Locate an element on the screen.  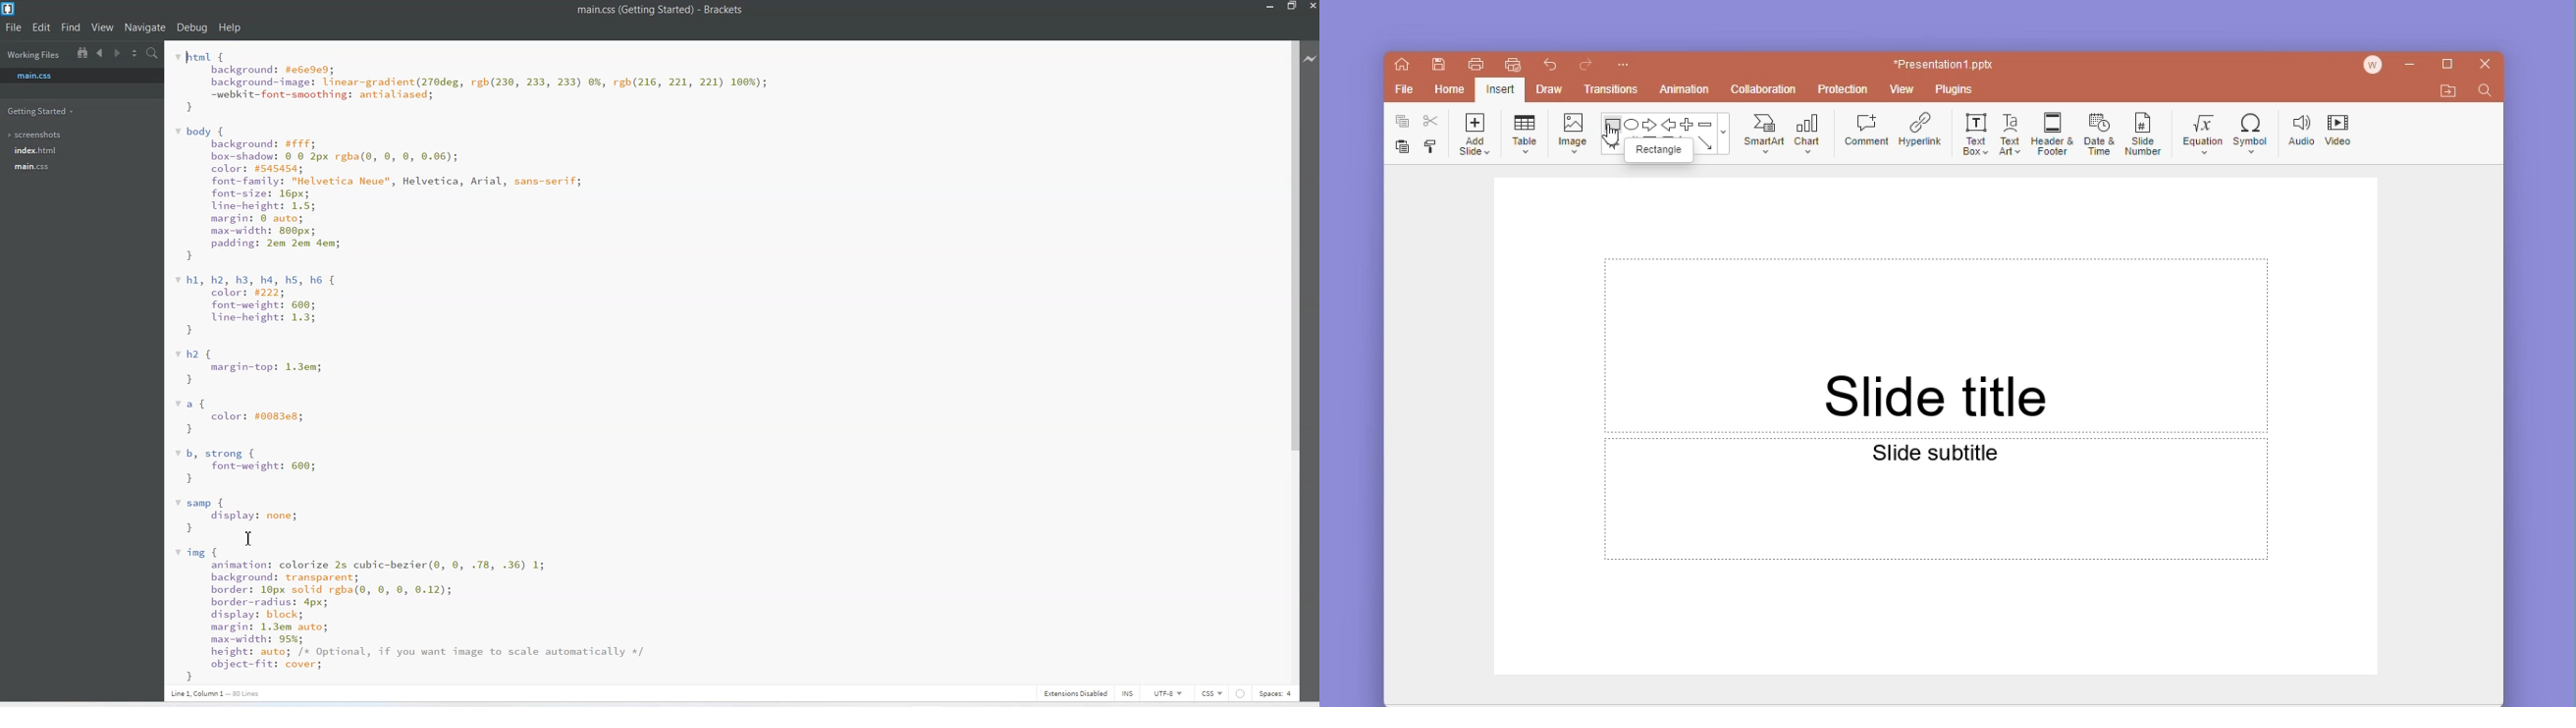
Find in files is located at coordinates (154, 54).